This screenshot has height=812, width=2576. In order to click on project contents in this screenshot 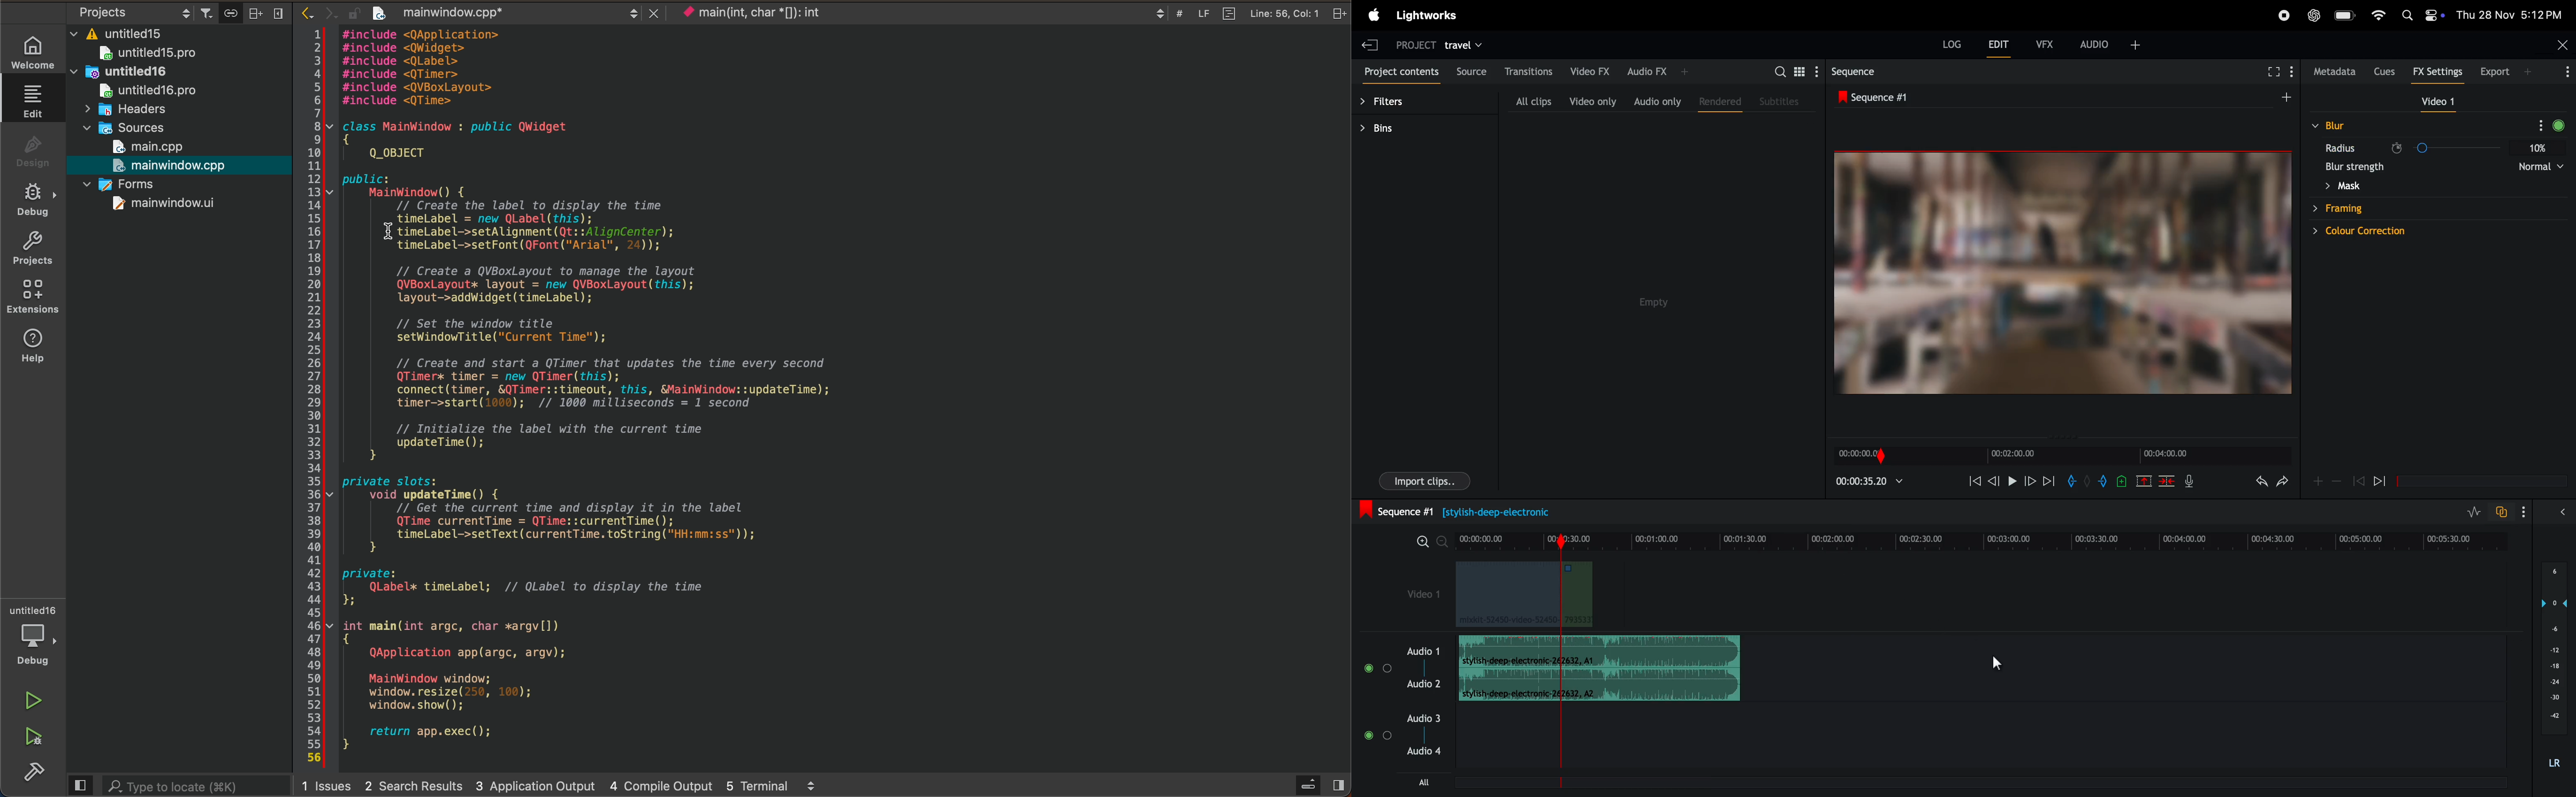, I will do `click(1400, 73)`.